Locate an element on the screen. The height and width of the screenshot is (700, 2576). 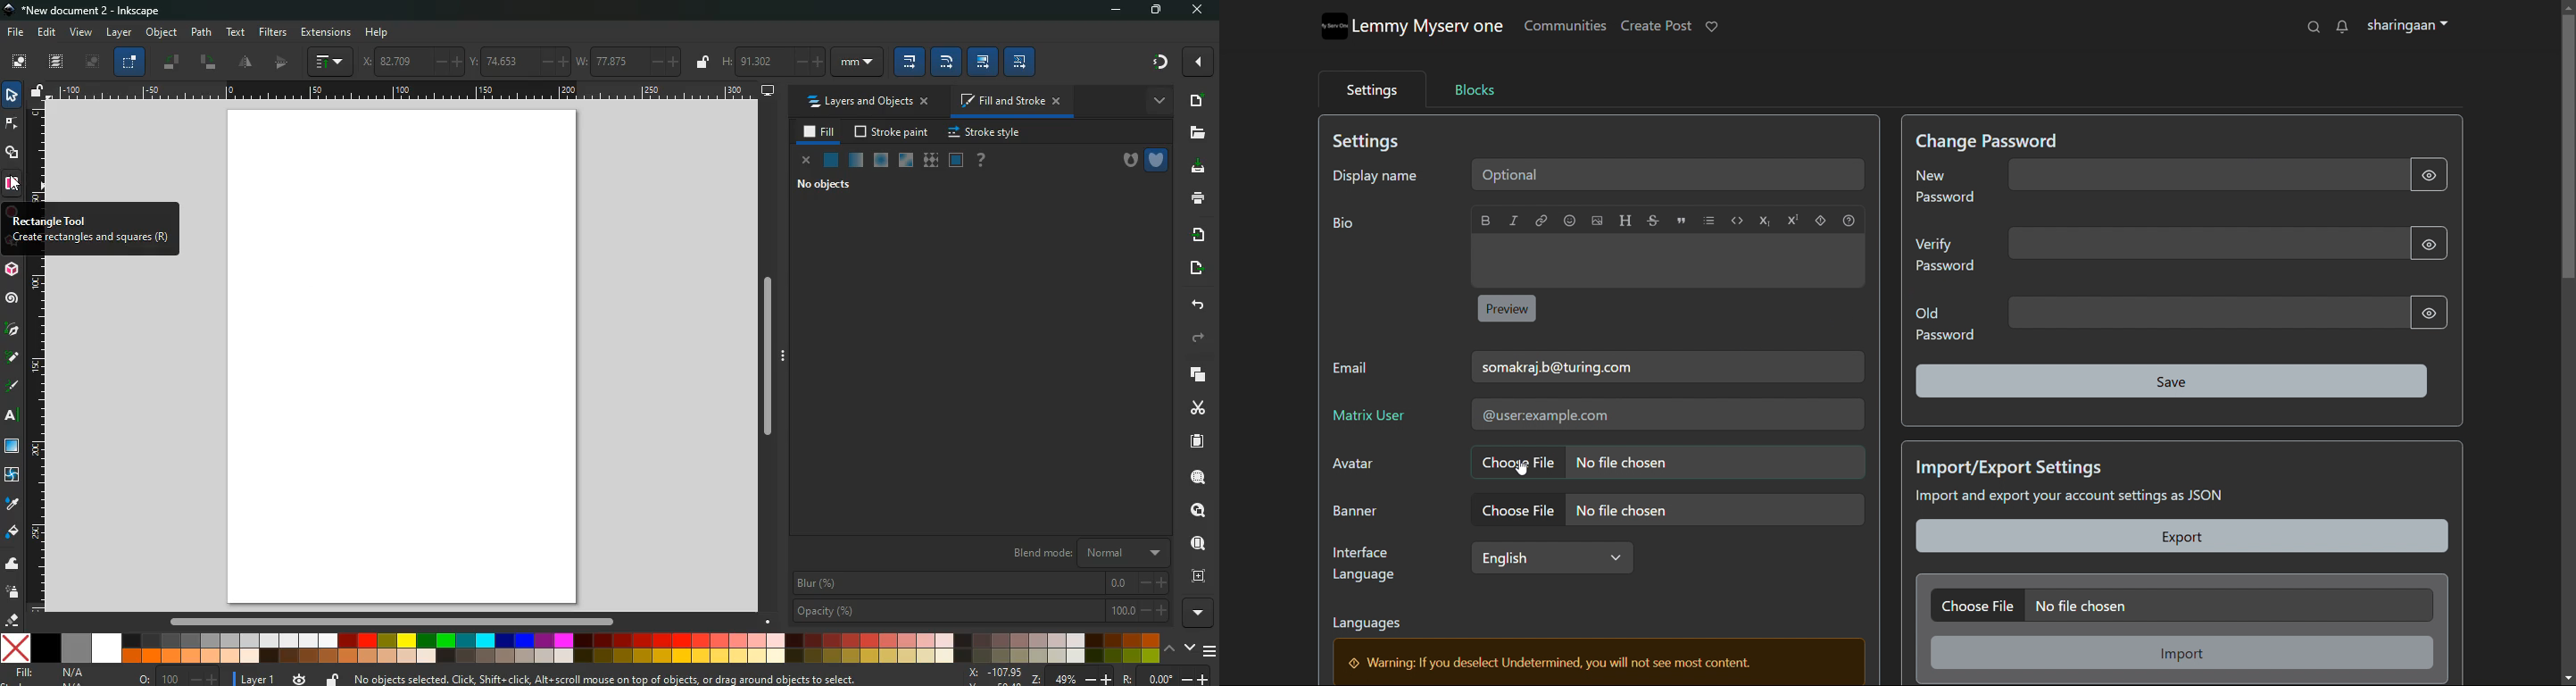
import is located at coordinates (2184, 652).